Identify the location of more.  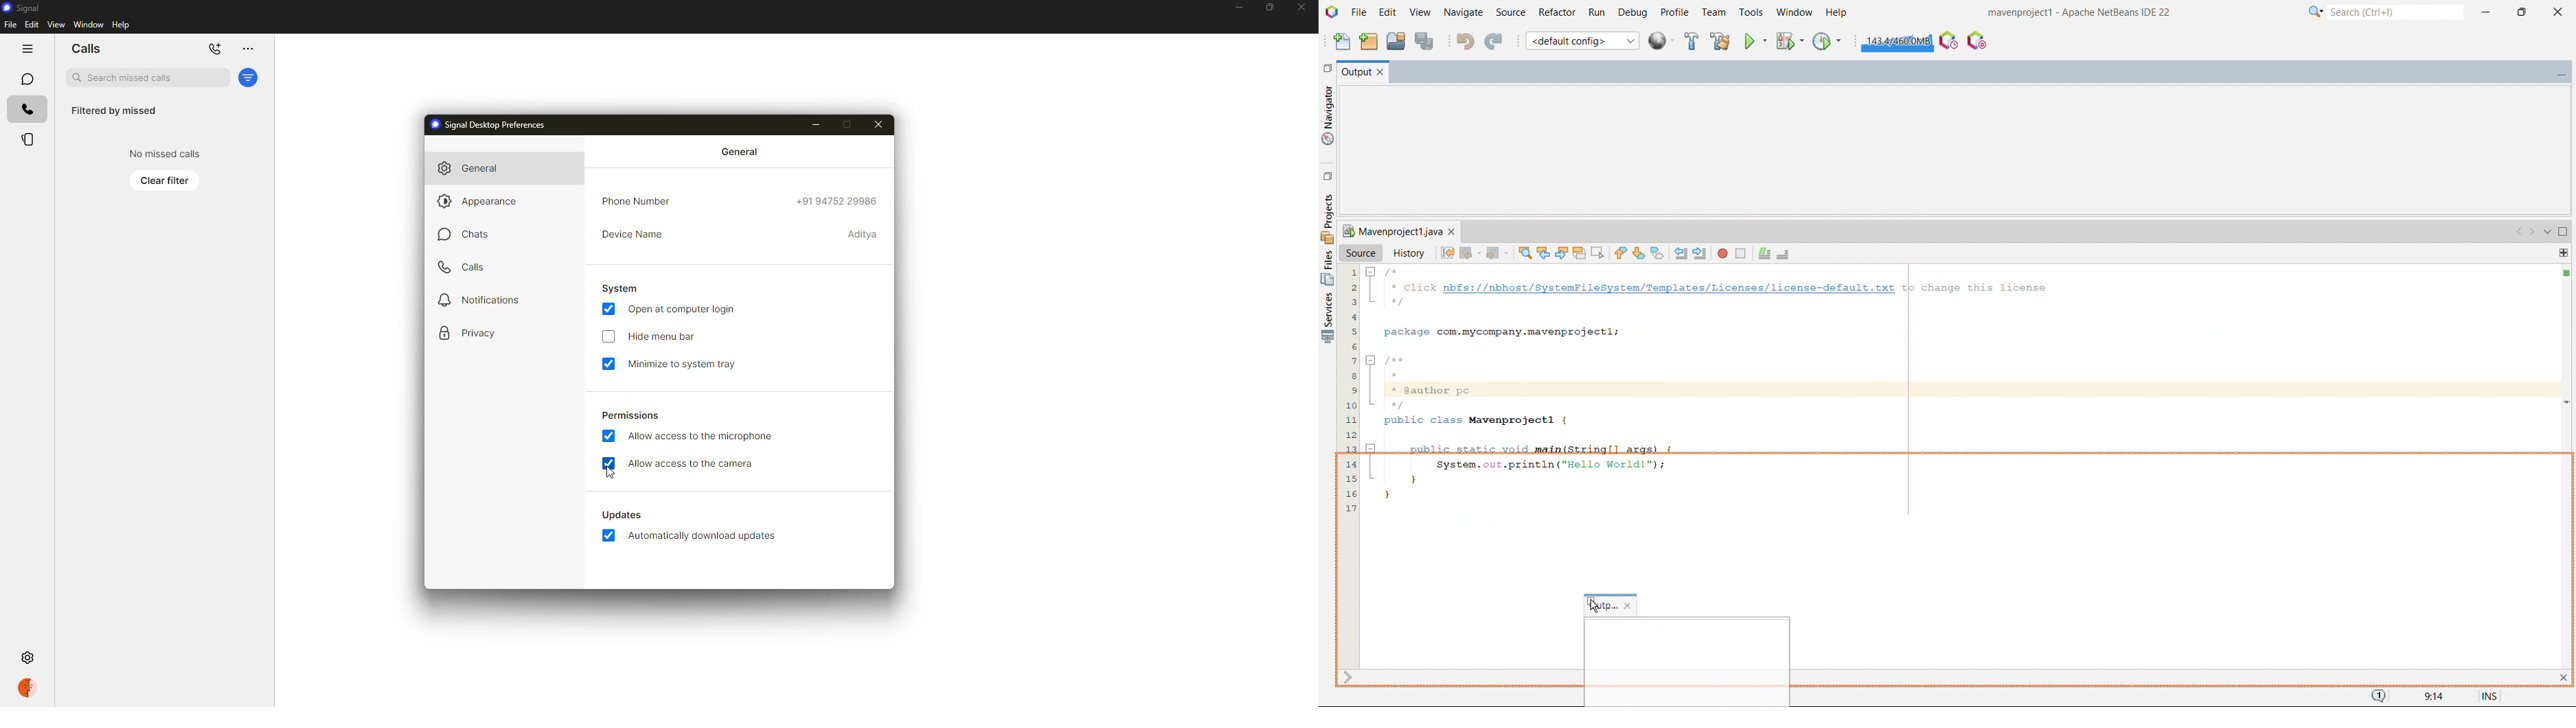
(246, 49).